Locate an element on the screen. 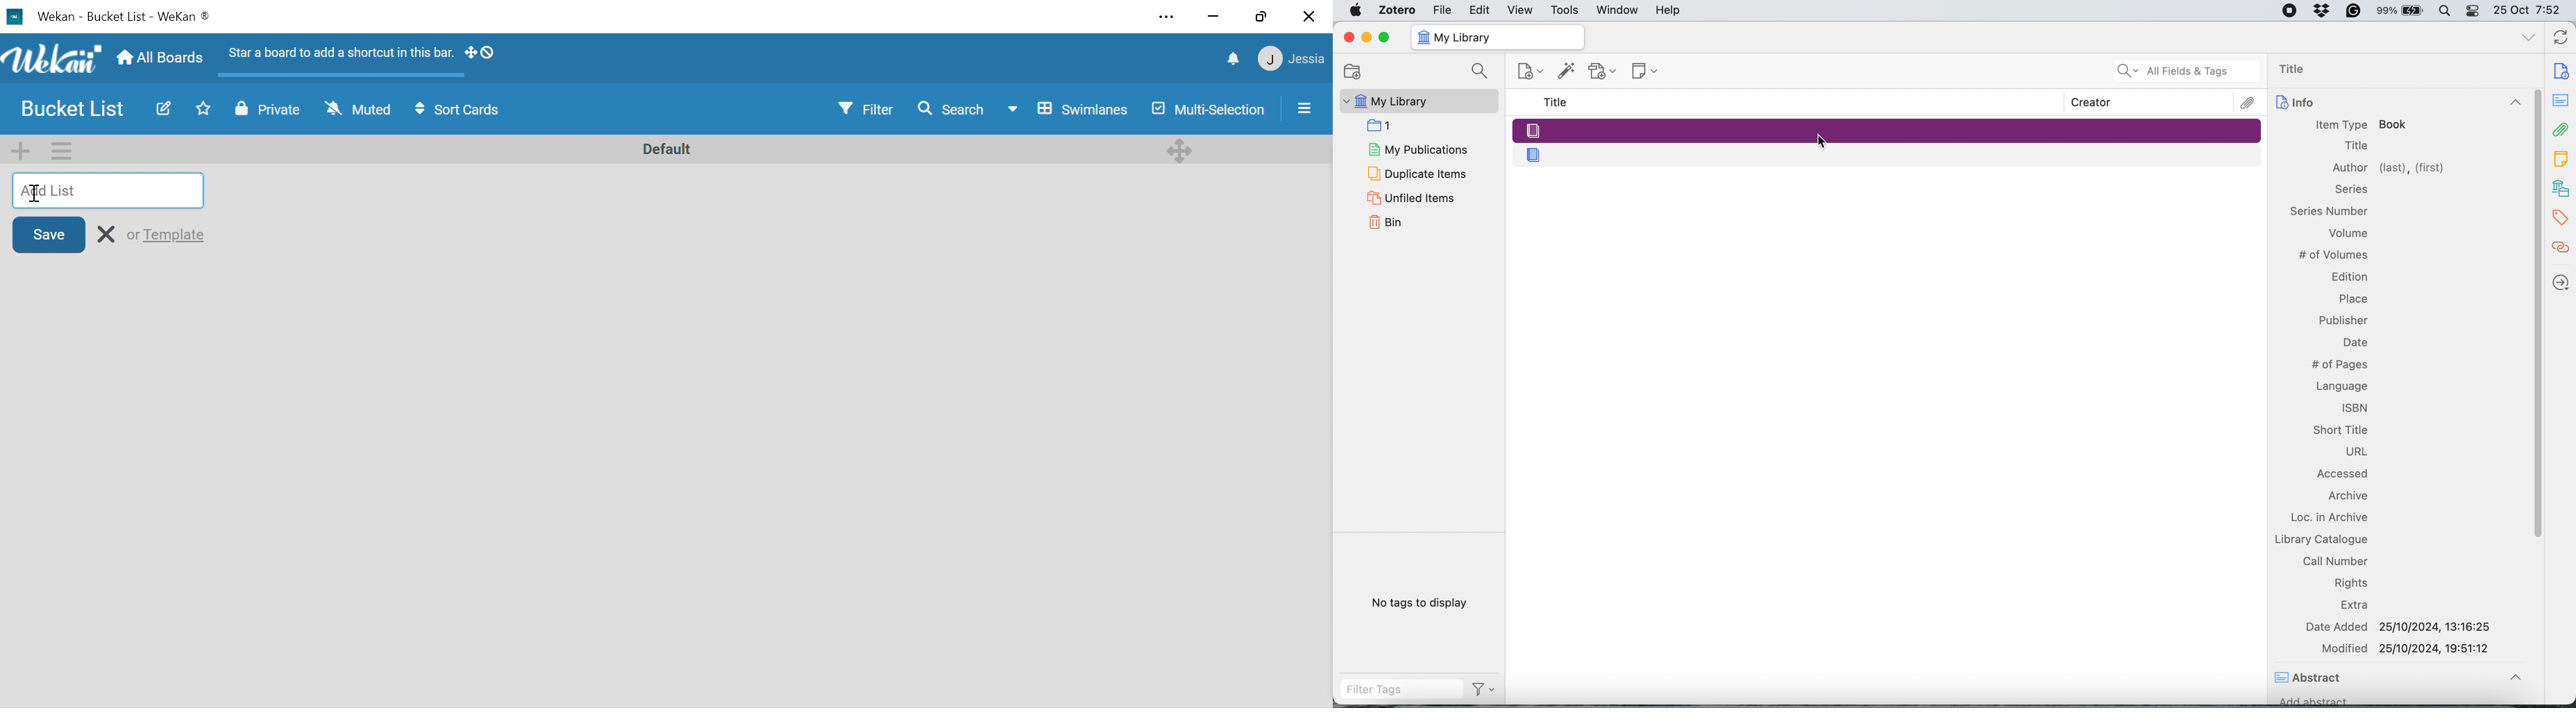 This screenshot has width=2576, height=728. Citations is located at coordinates (2562, 247).